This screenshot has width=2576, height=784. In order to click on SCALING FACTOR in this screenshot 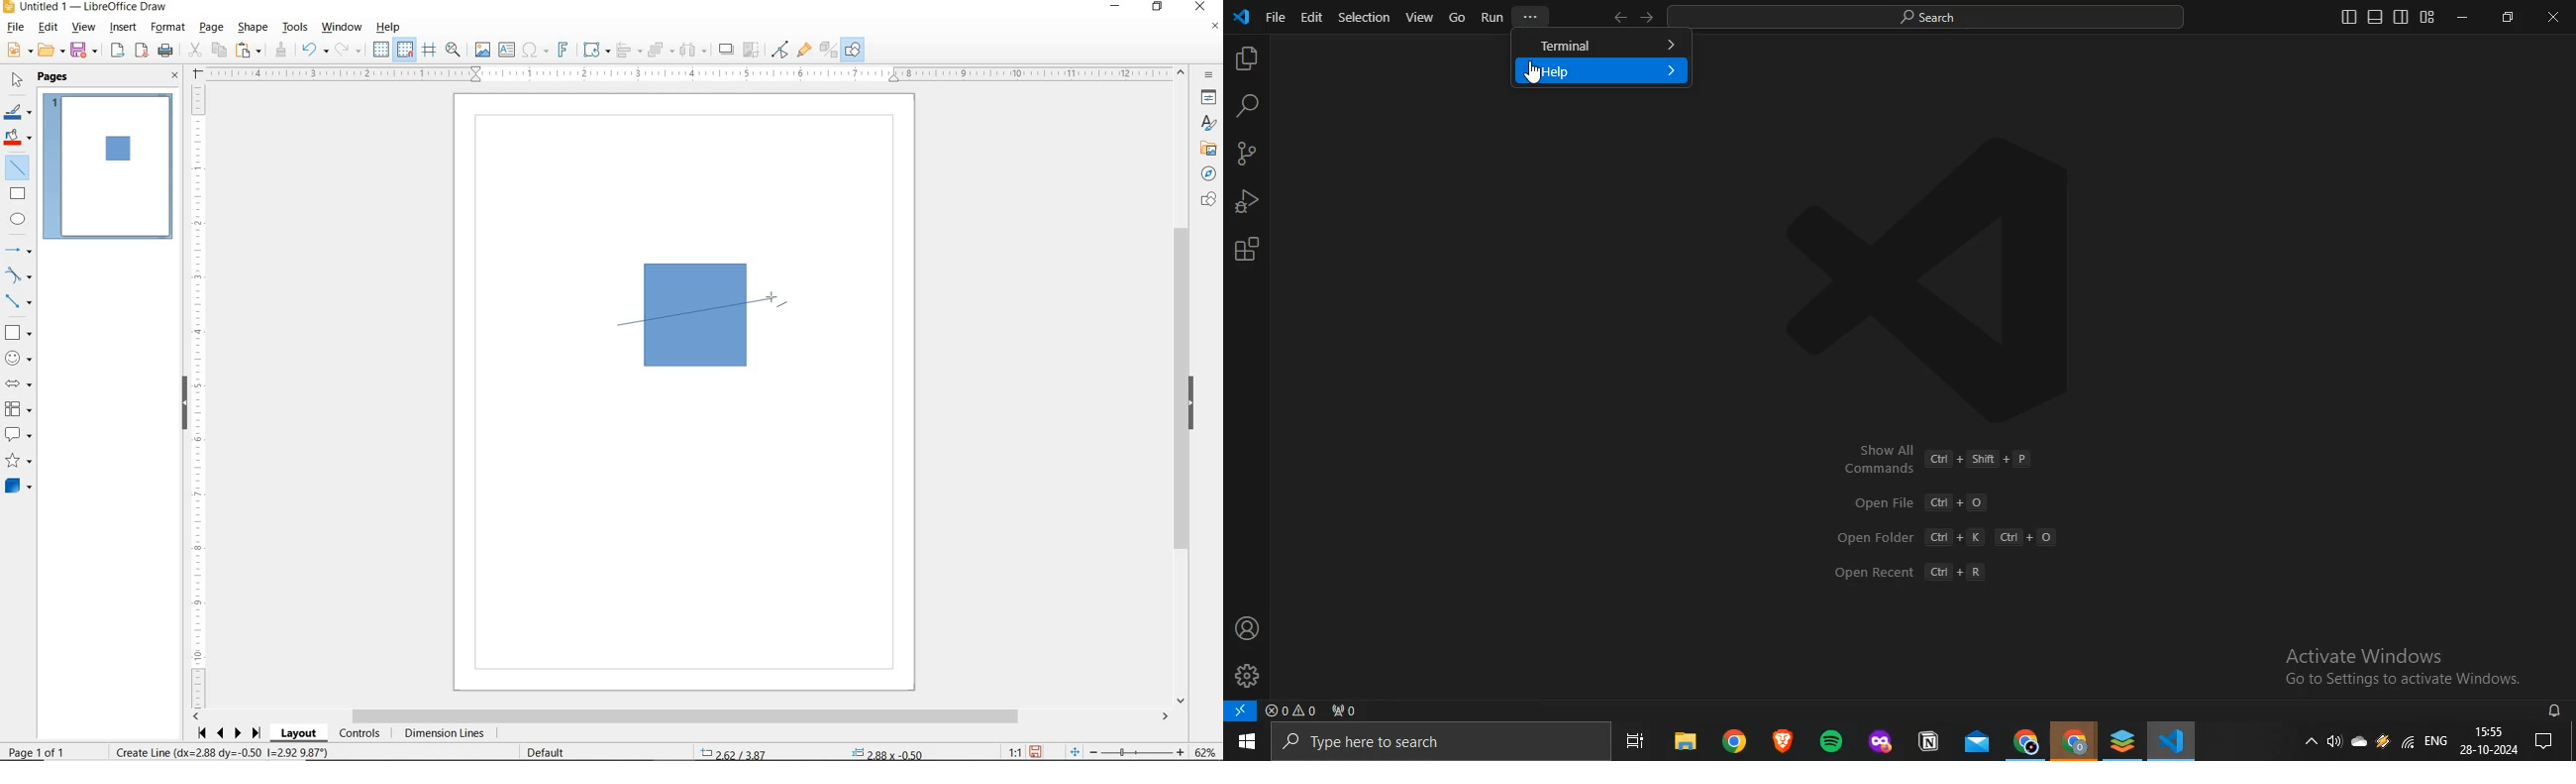, I will do `click(1010, 749)`.